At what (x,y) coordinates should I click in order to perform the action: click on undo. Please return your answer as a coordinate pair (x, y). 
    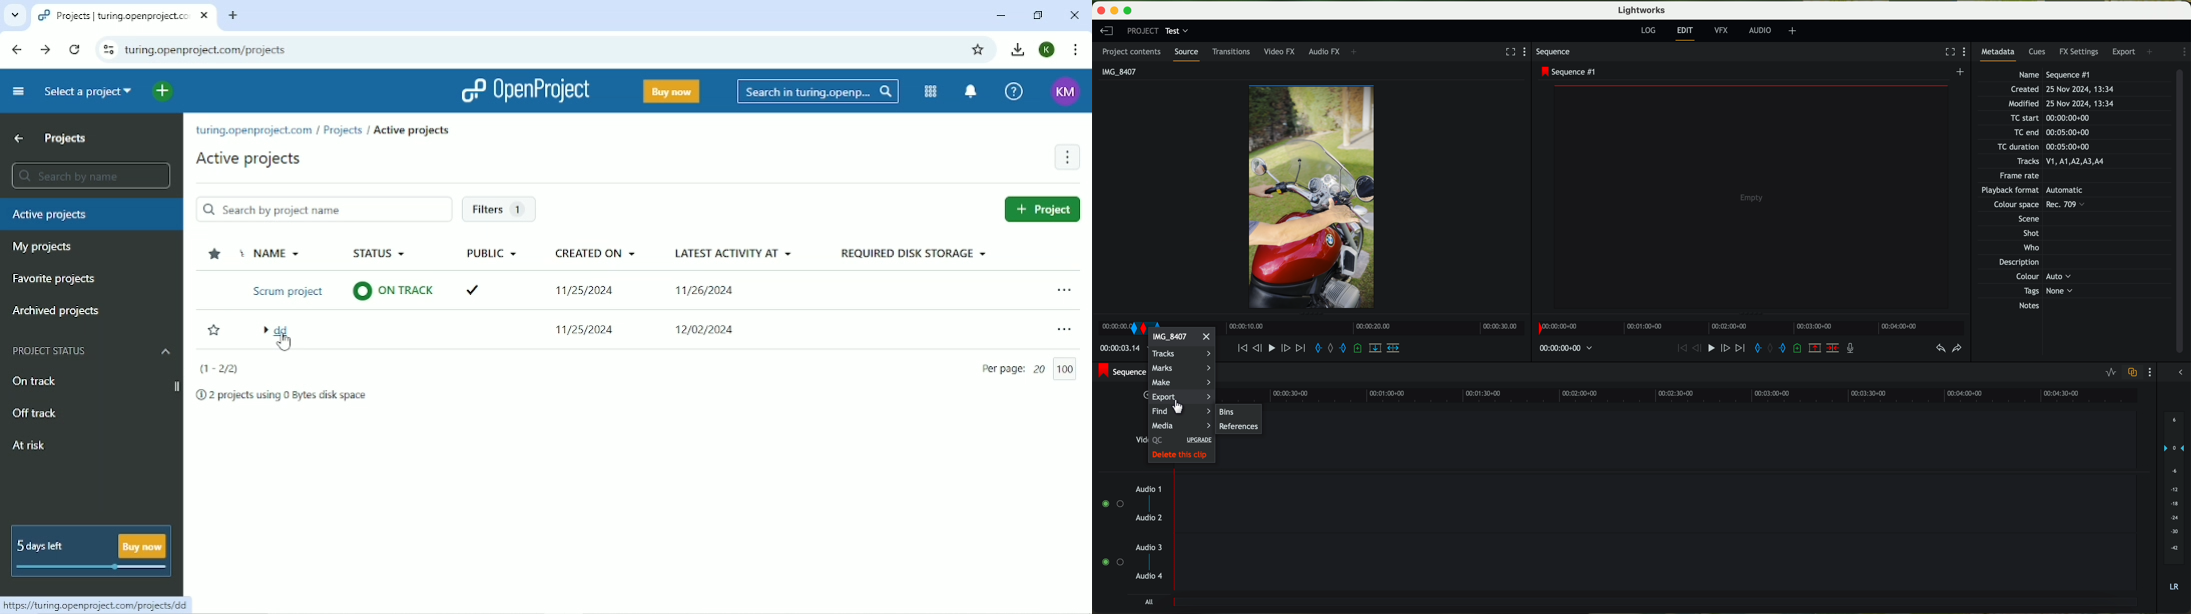
    Looking at the image, I should click on (1940, 348).